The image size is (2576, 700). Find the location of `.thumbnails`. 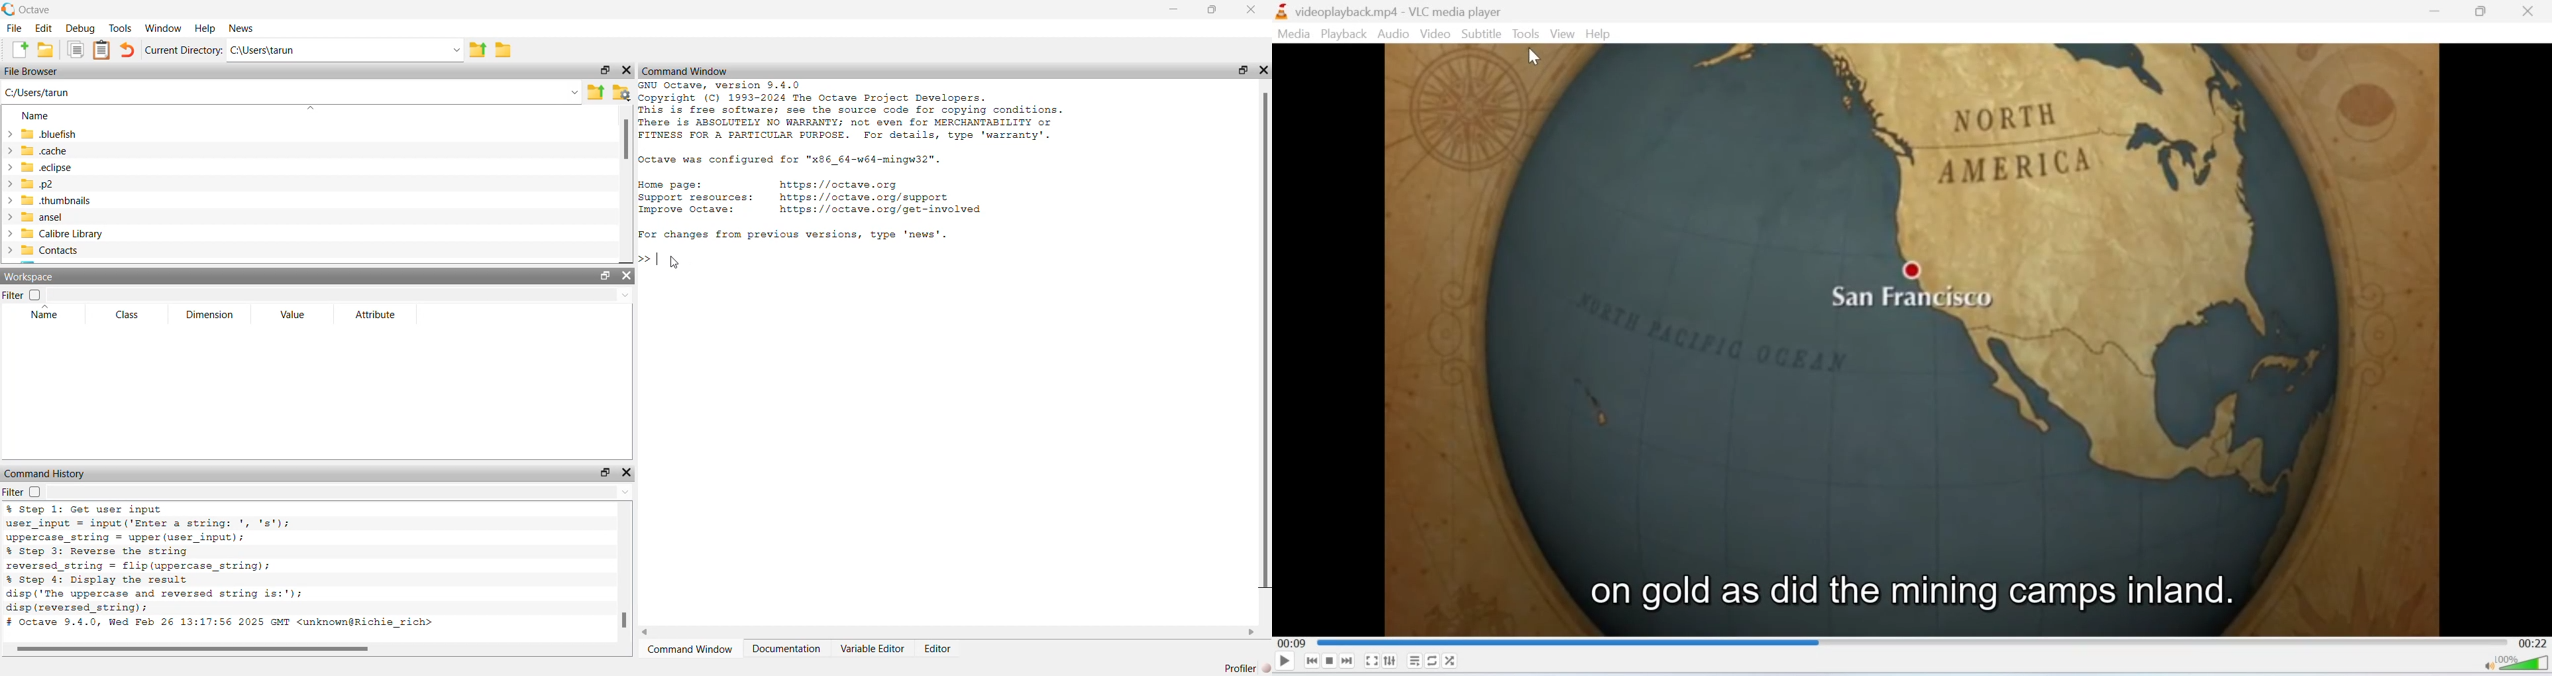

.thumbnails is located at coordinates (104, 202).